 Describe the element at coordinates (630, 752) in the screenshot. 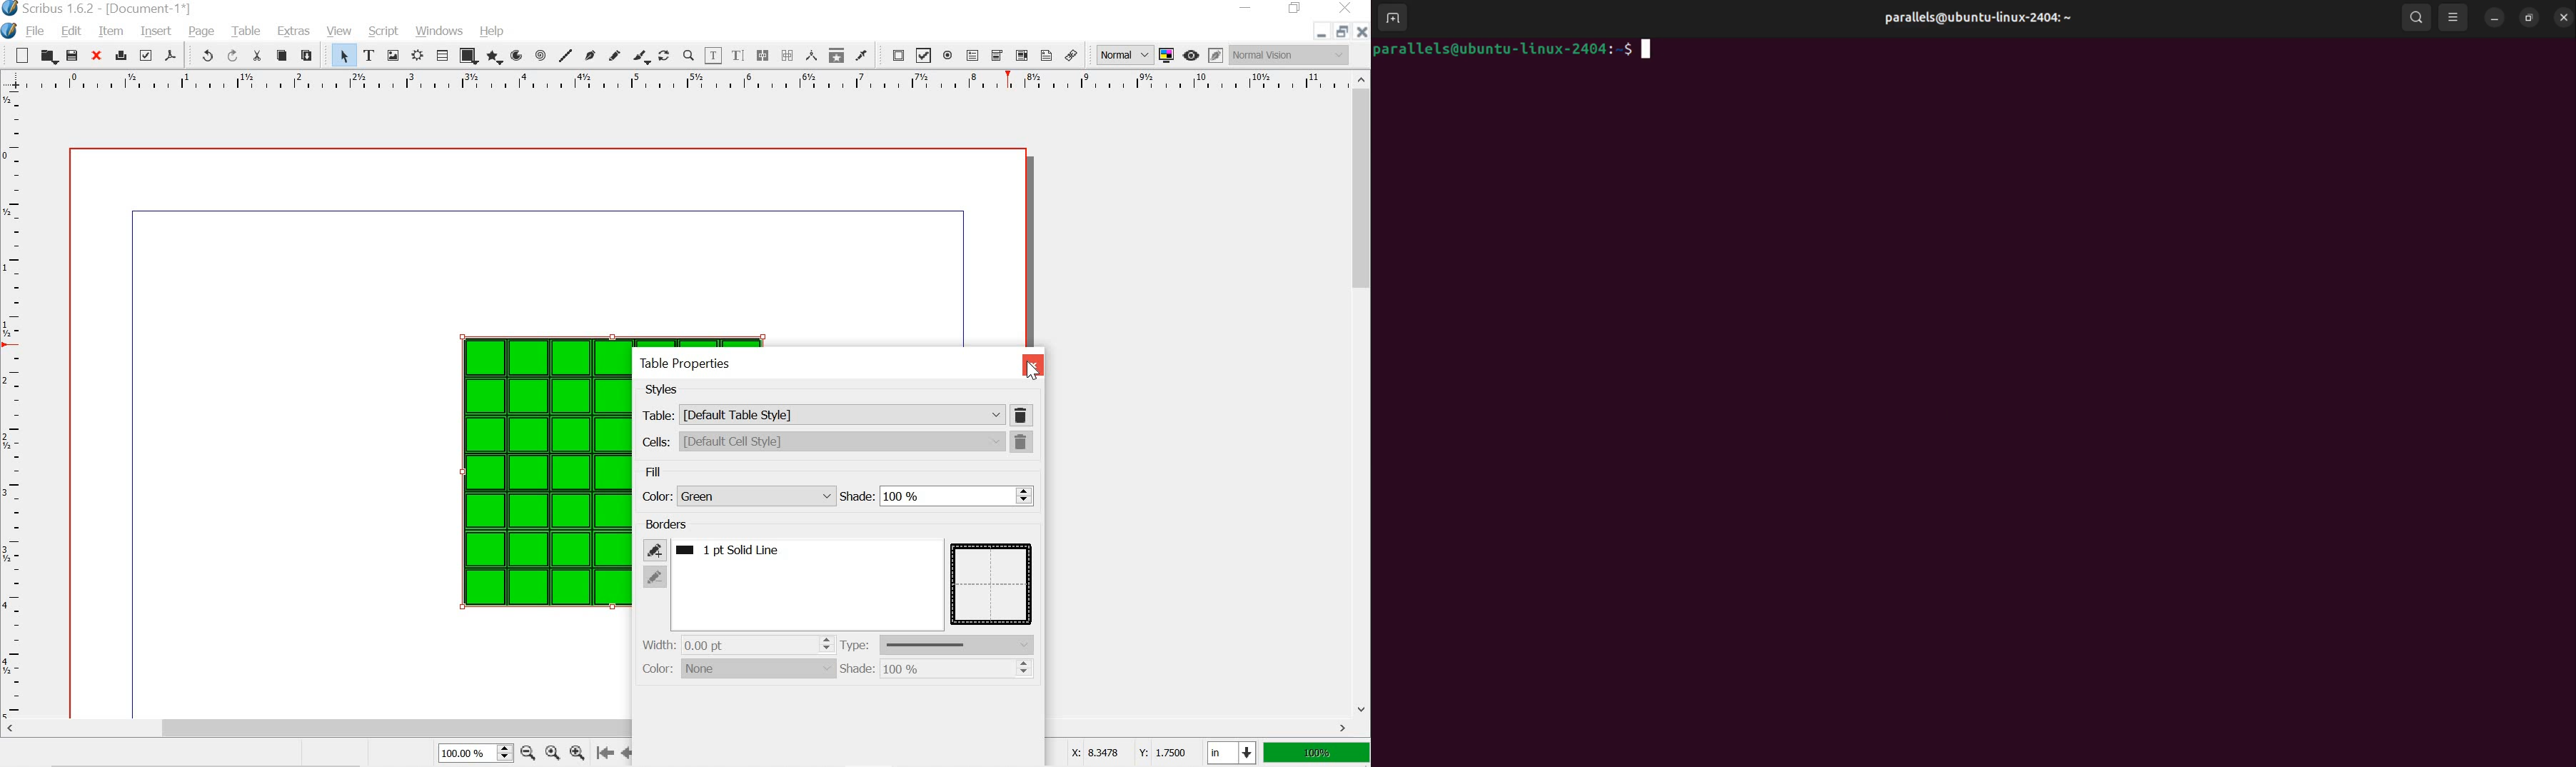

I see `go to the perious page` at that location.